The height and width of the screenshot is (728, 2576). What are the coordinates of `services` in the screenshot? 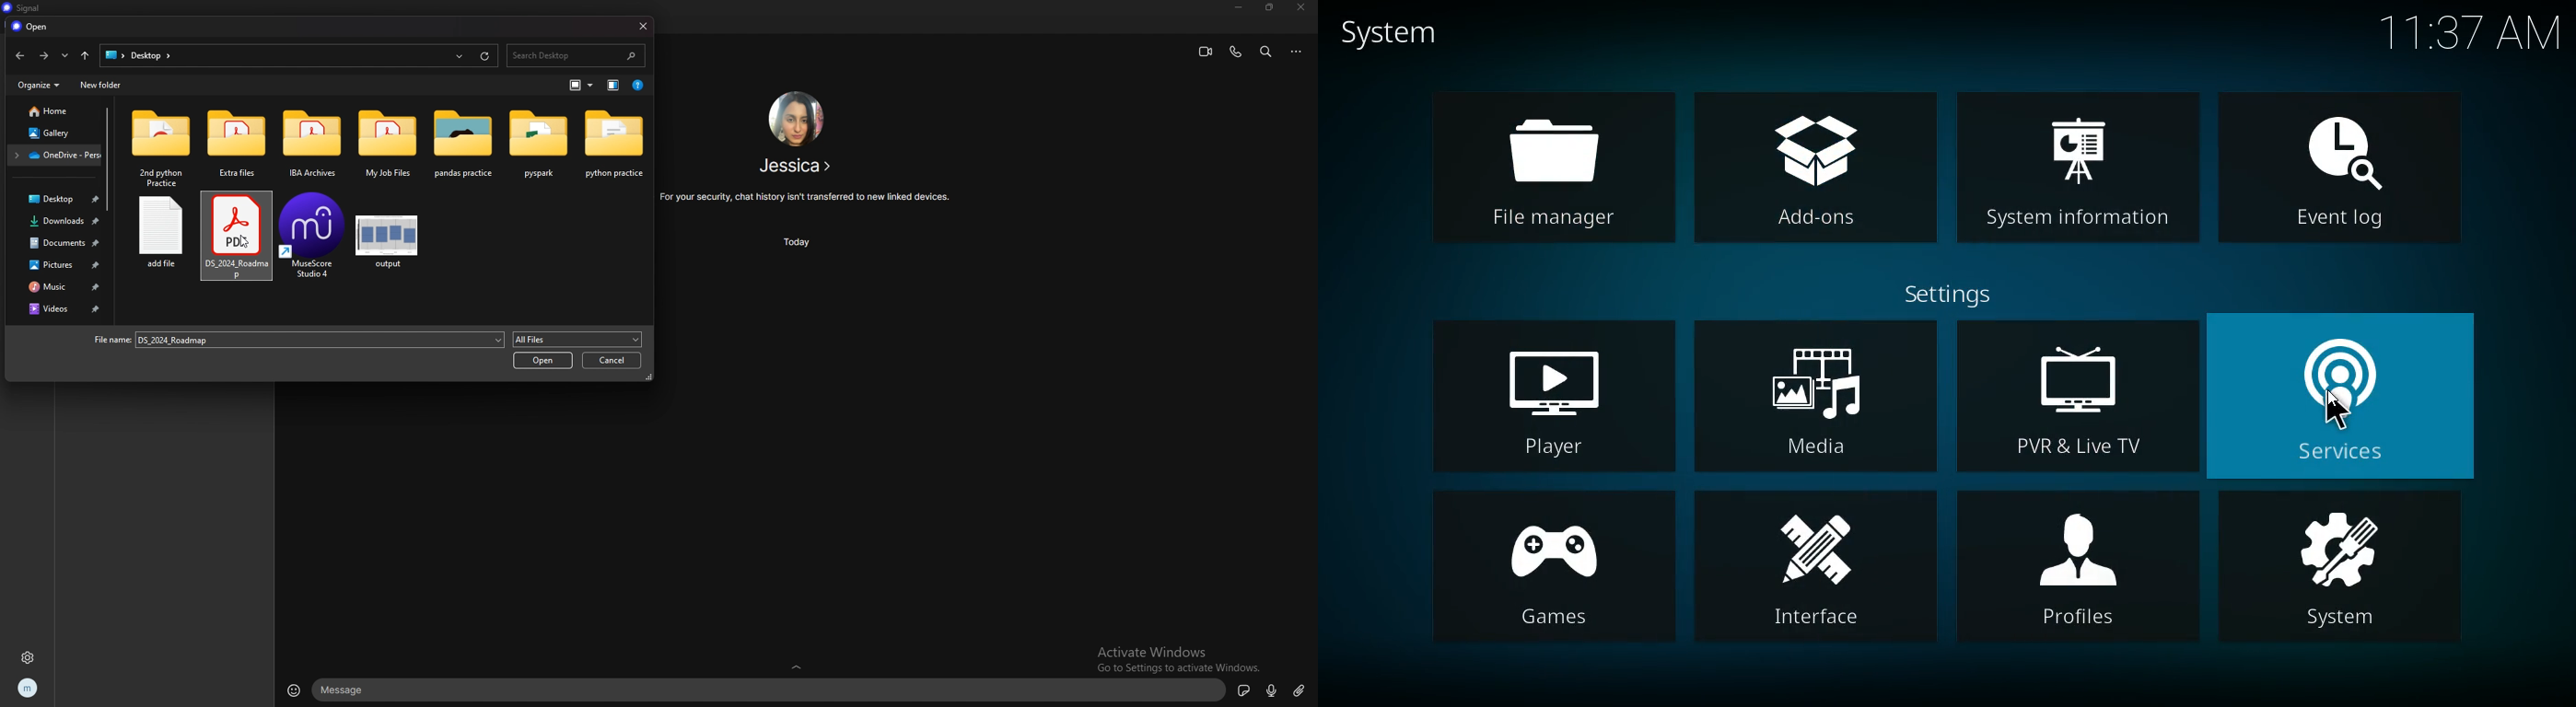 It's located at (2349, 394).